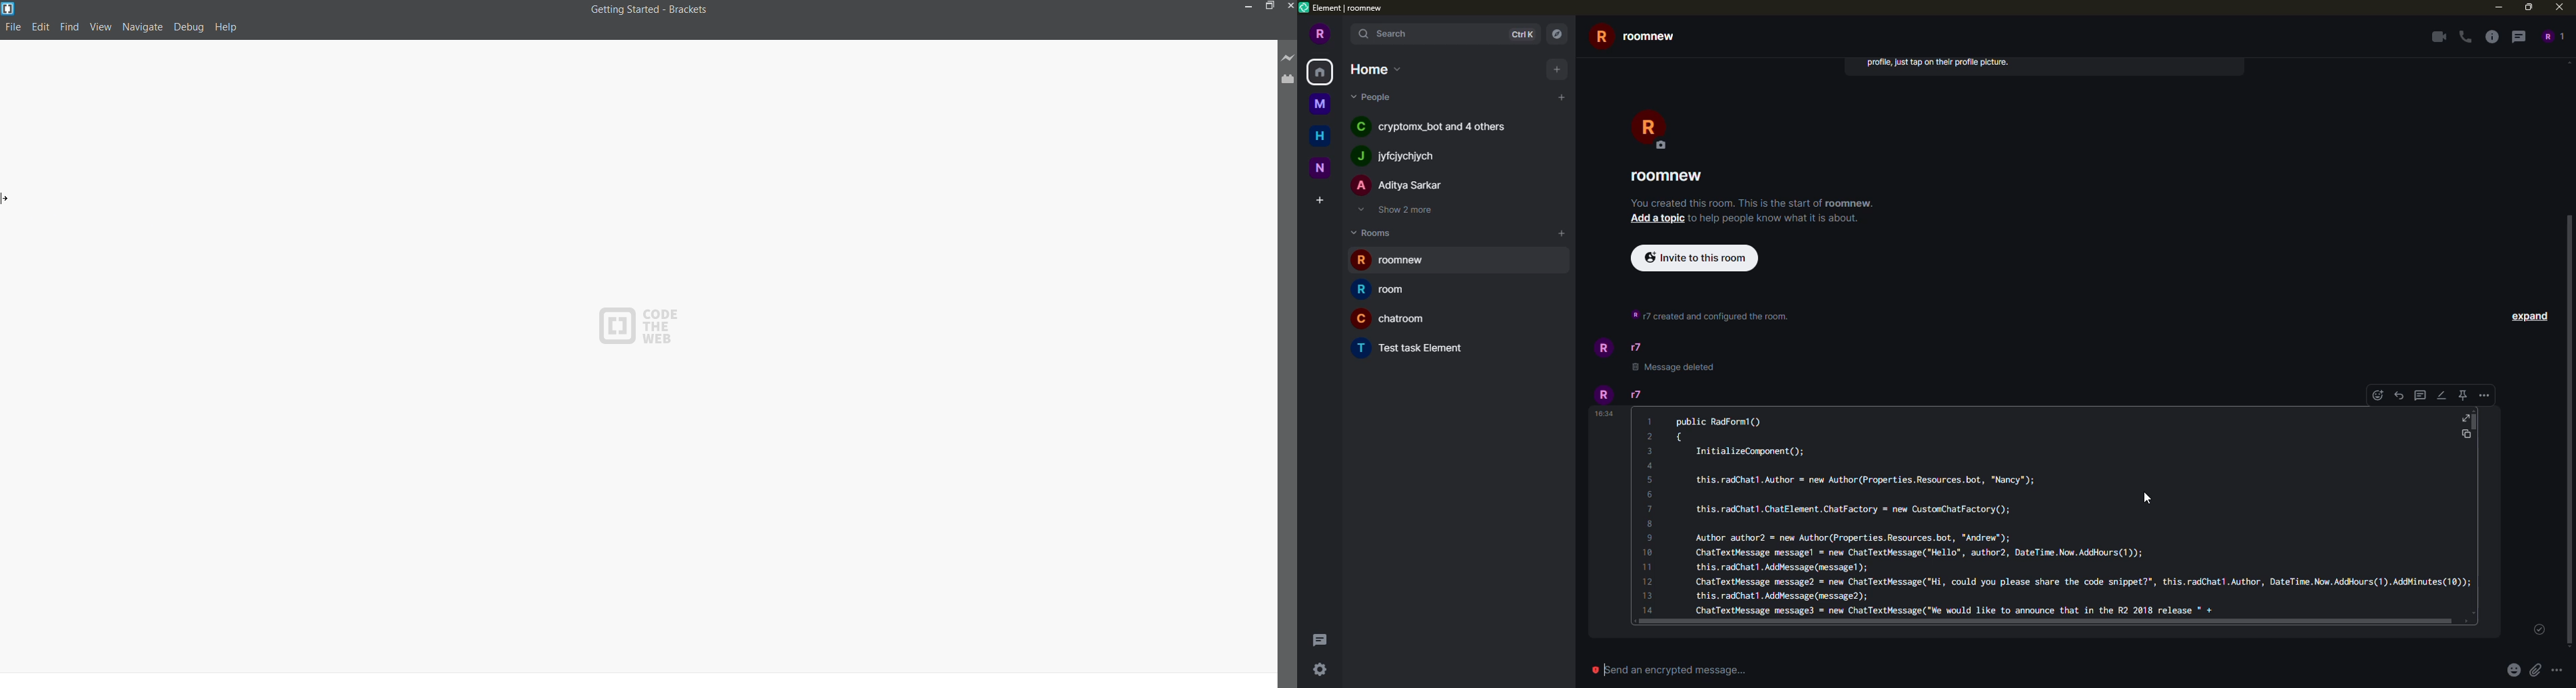  I want to click on scroll, so click(2054, 623).